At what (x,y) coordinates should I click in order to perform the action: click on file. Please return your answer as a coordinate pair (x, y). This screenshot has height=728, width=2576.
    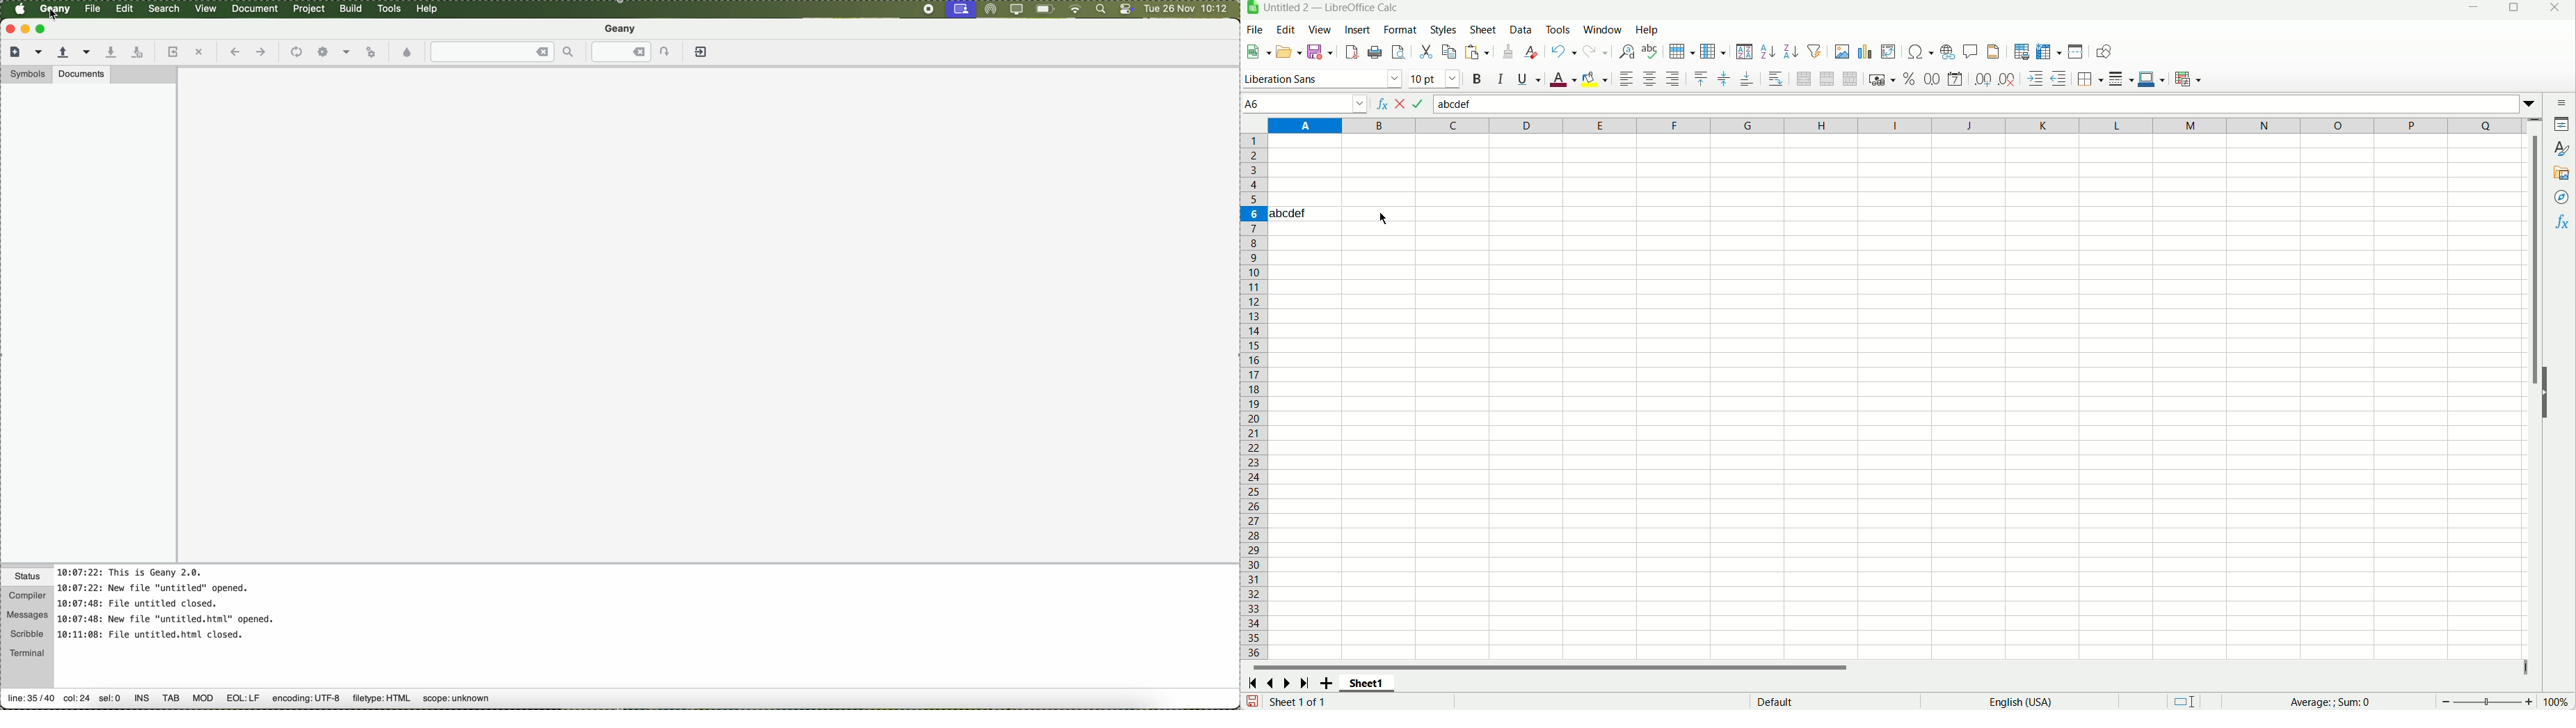
    Looking at the image, I should click on (1254, 30).